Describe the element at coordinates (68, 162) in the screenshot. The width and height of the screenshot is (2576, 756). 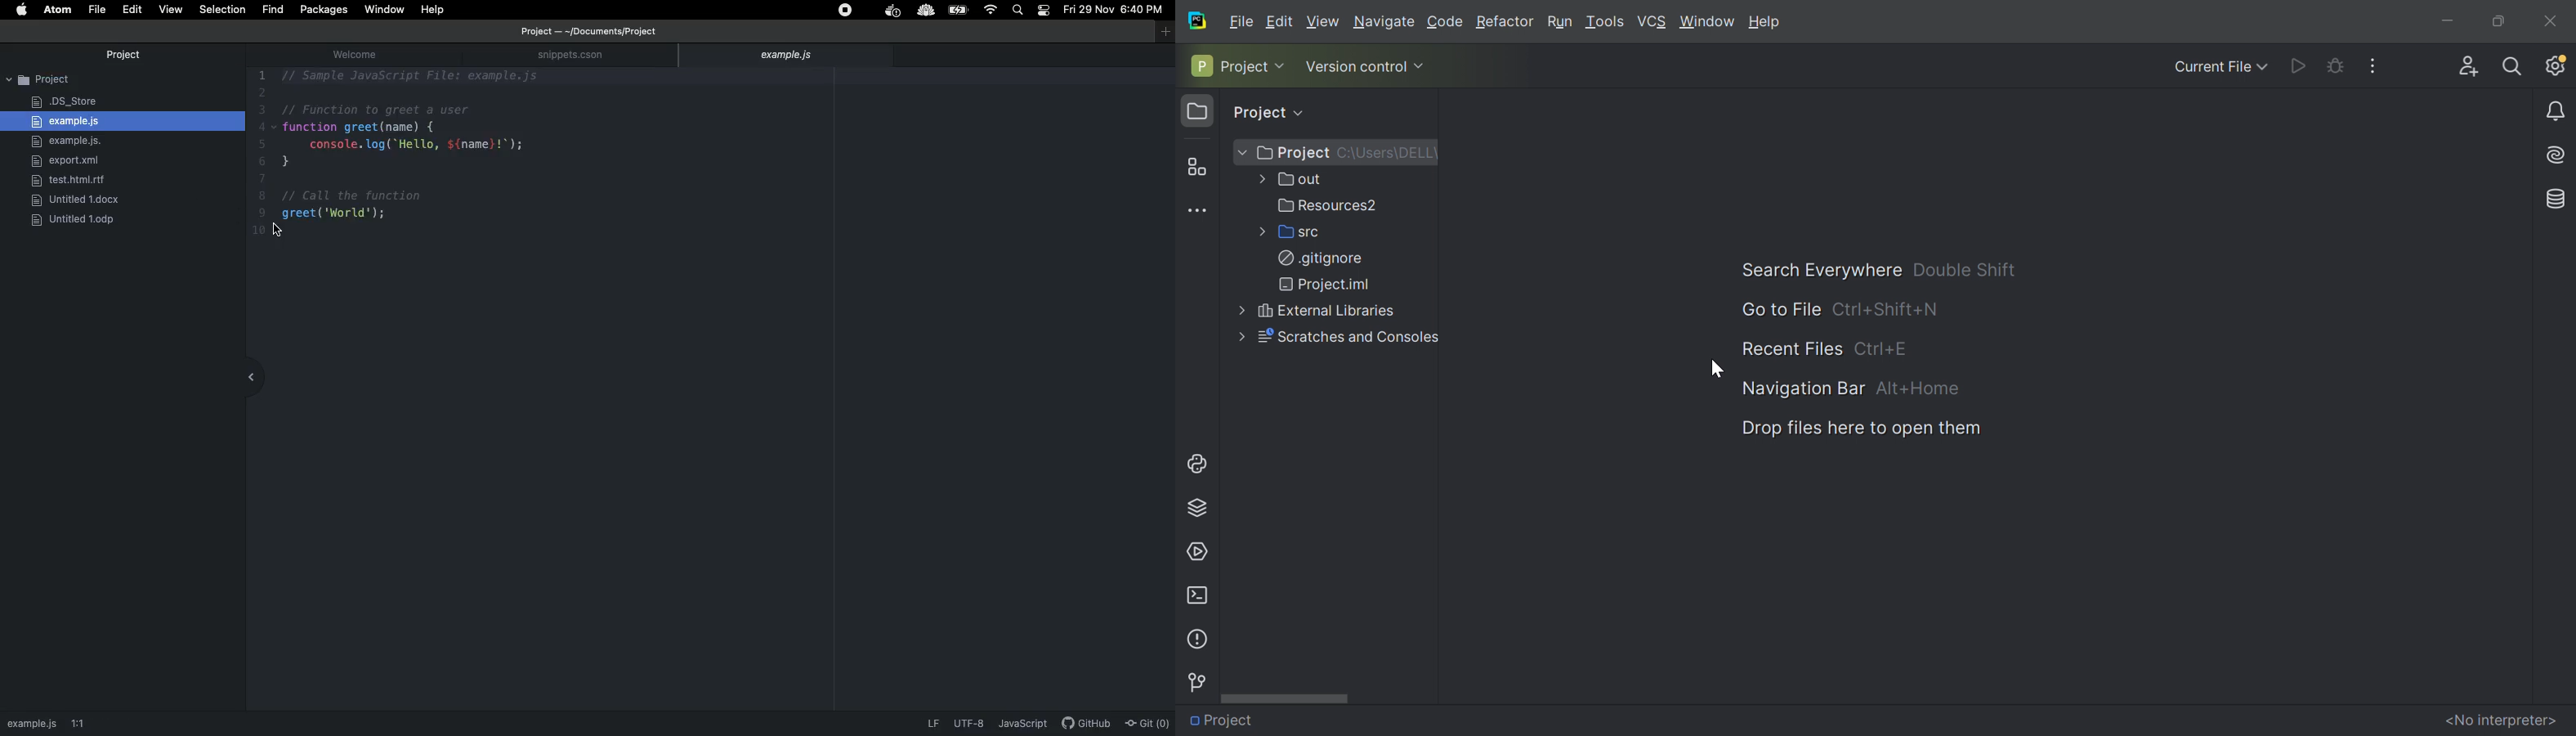
I see `export.xml` at that location.